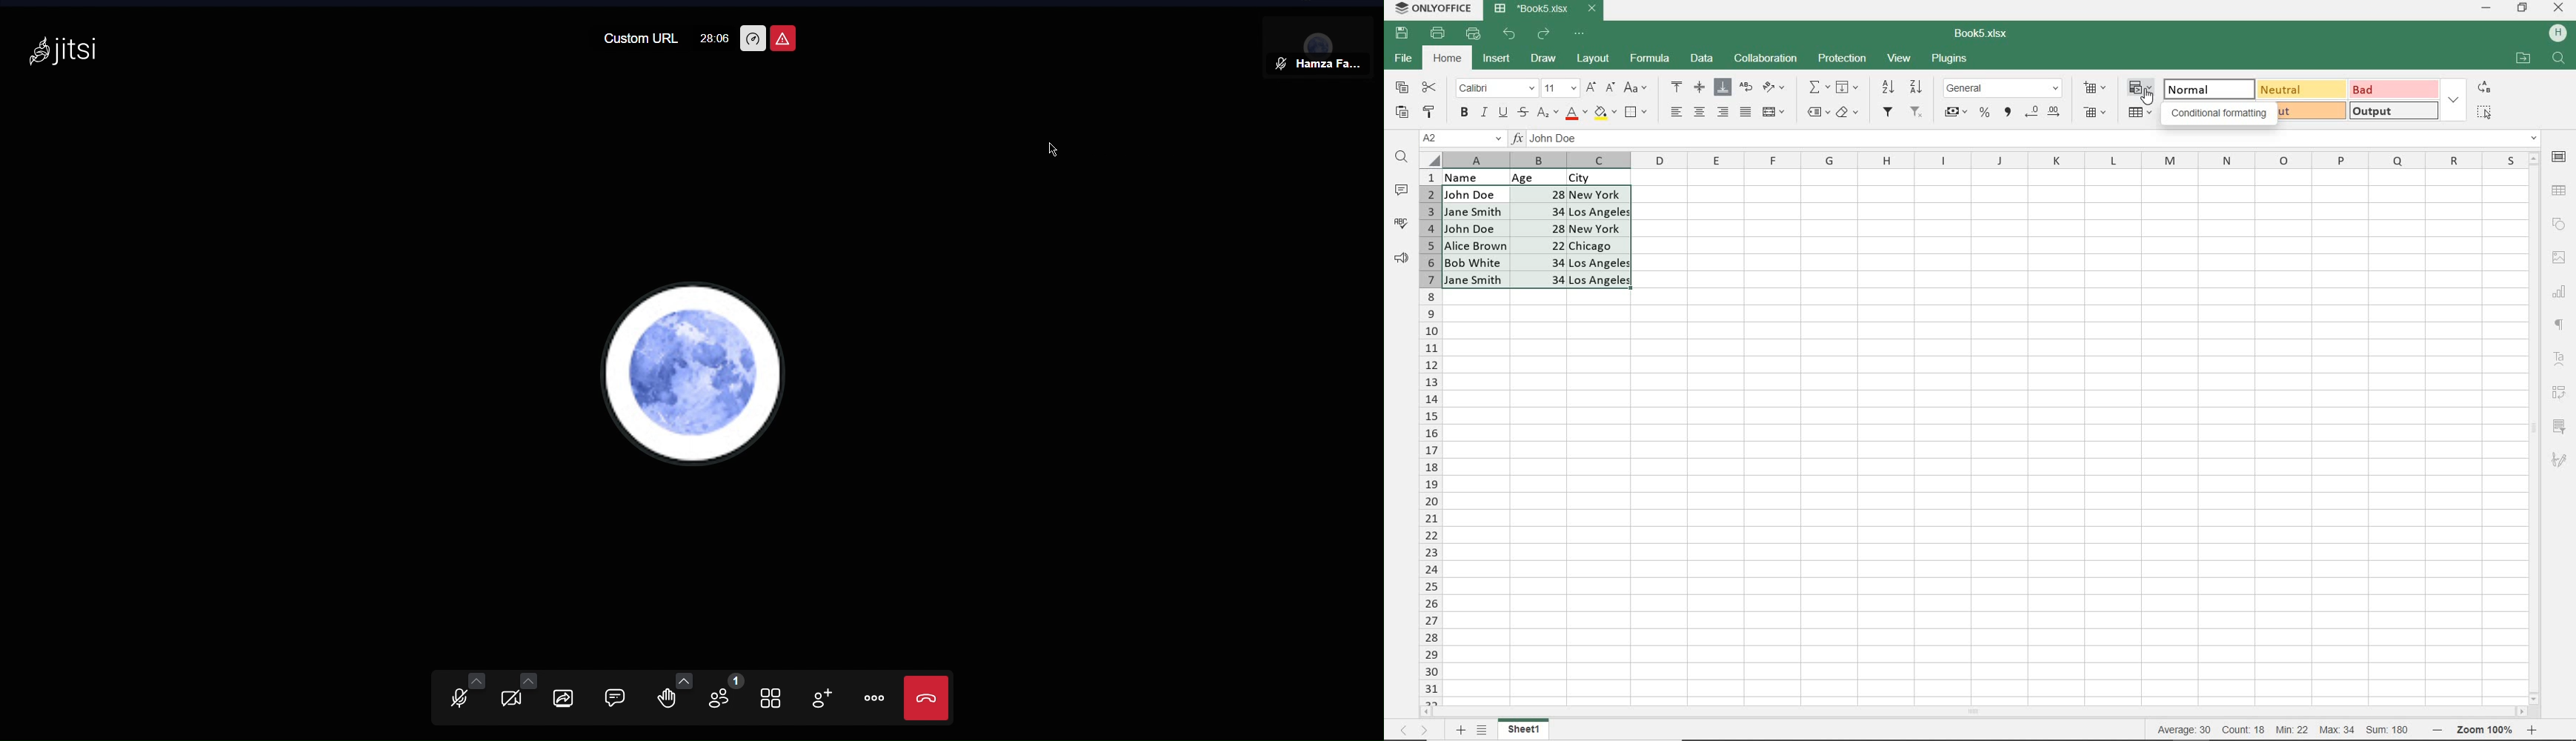 The height and width of the screenshot is (756, 2576). I want to click on QUICK PRINT, so click(1473, 34).